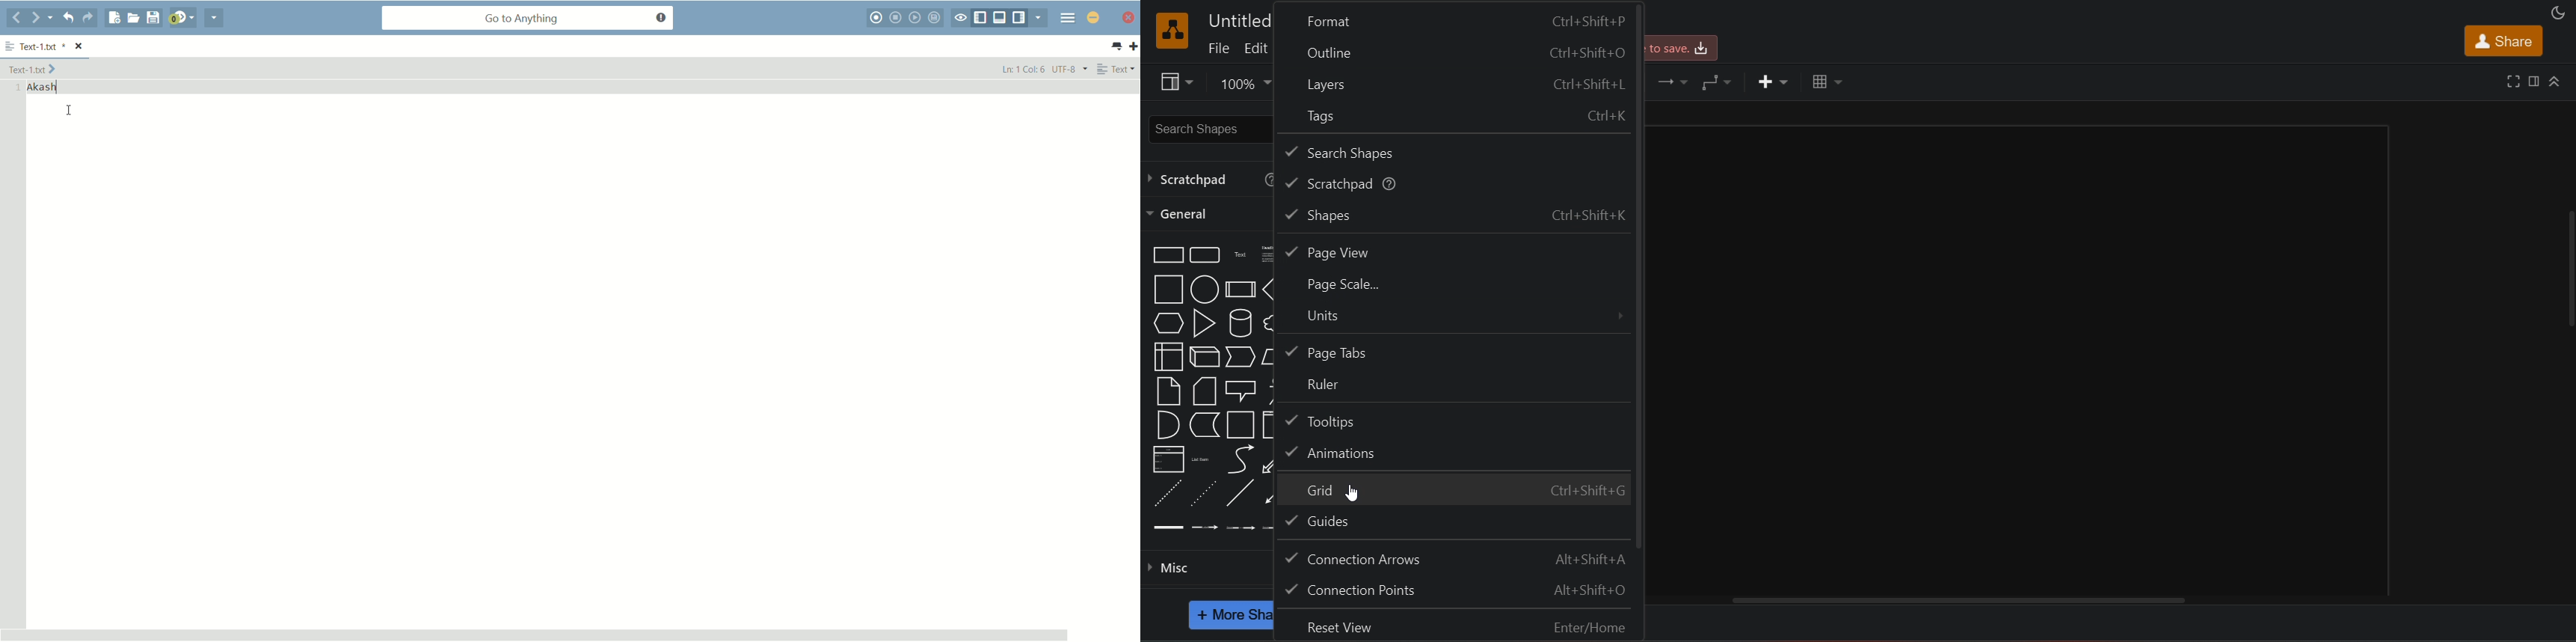 This screenshot has height=644, width=2576. What do you see at coordinates (1206, 354) in the screenshot?
I see `cube` at bounding box center [1206, 354].